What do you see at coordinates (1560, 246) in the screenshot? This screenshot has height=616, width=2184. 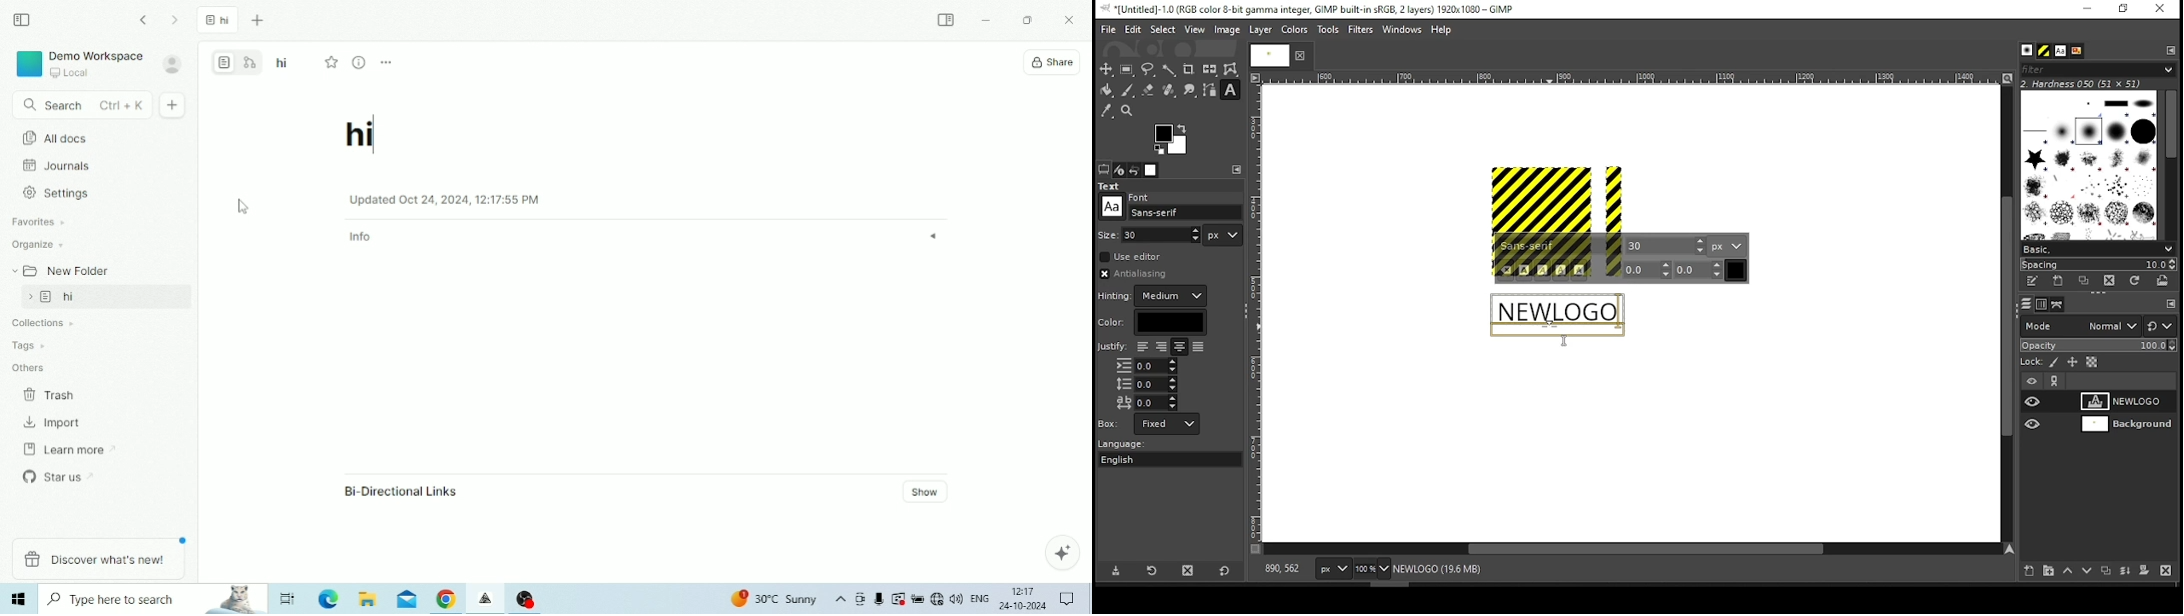 I see `font` at bounding box center [1560, 246].